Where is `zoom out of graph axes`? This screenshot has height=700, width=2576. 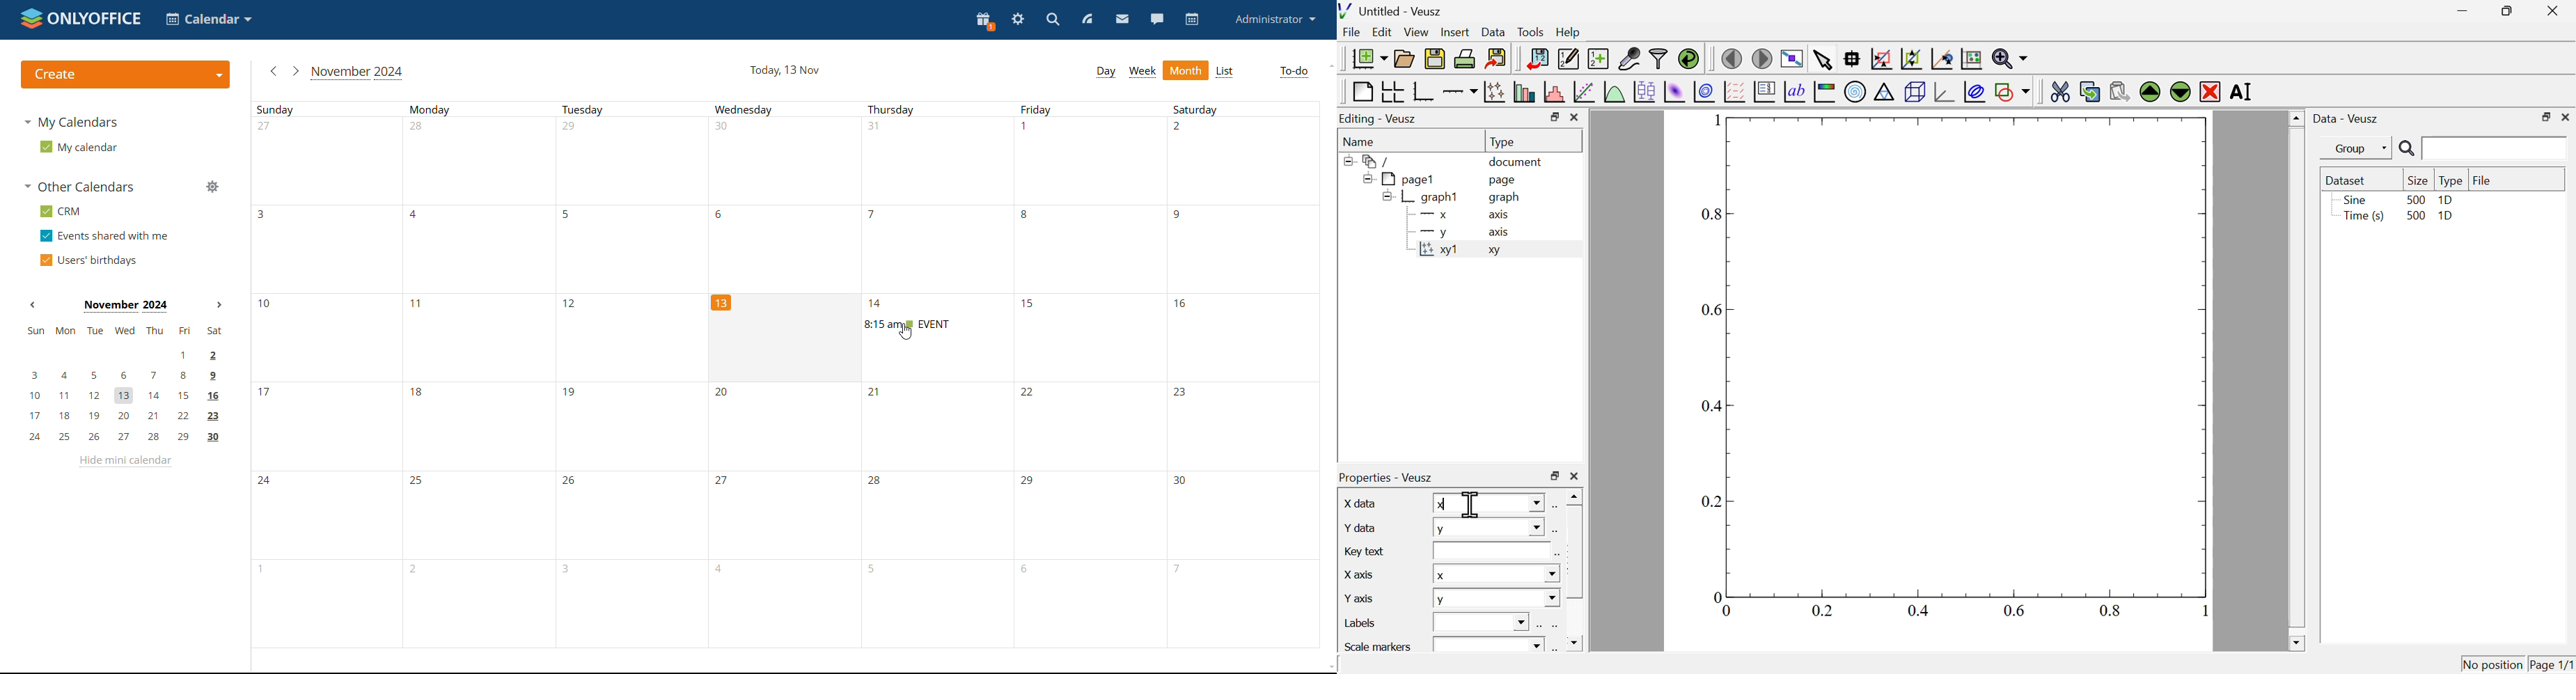 zoom out of graph axes is located at coordinates (1912, 59).